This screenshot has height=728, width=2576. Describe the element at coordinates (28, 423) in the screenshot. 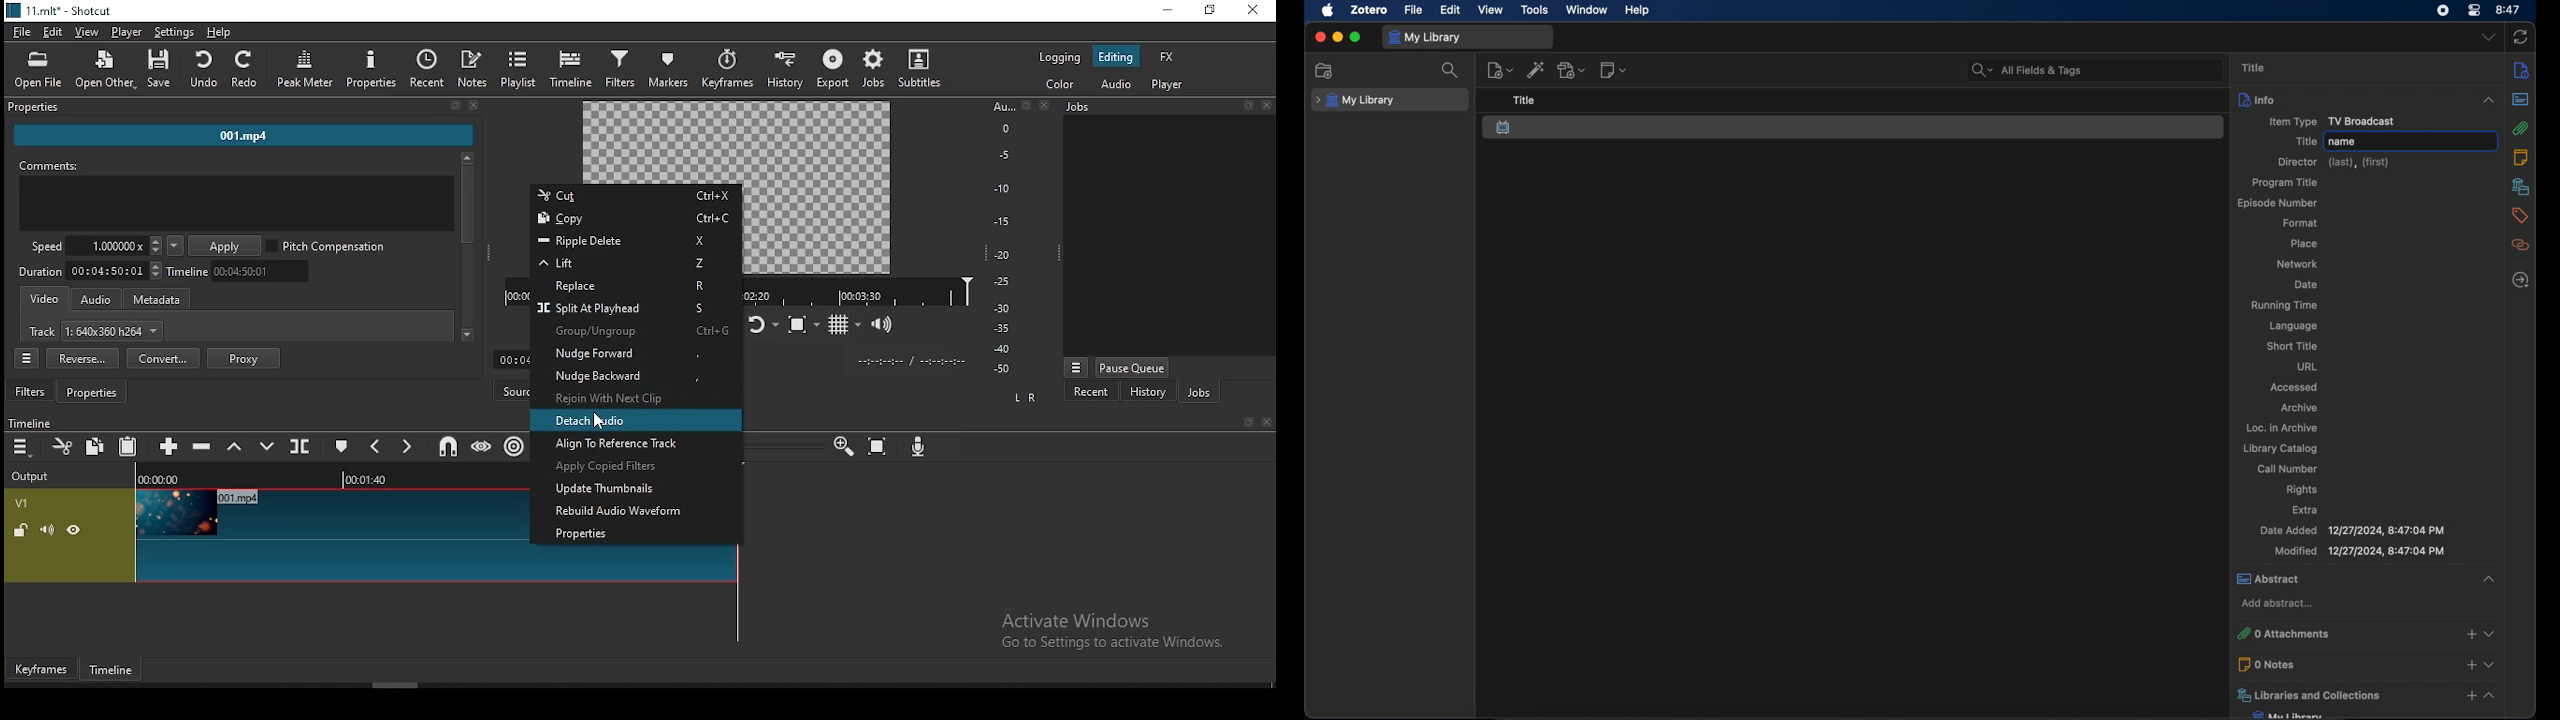

I see `timeline` at that location.